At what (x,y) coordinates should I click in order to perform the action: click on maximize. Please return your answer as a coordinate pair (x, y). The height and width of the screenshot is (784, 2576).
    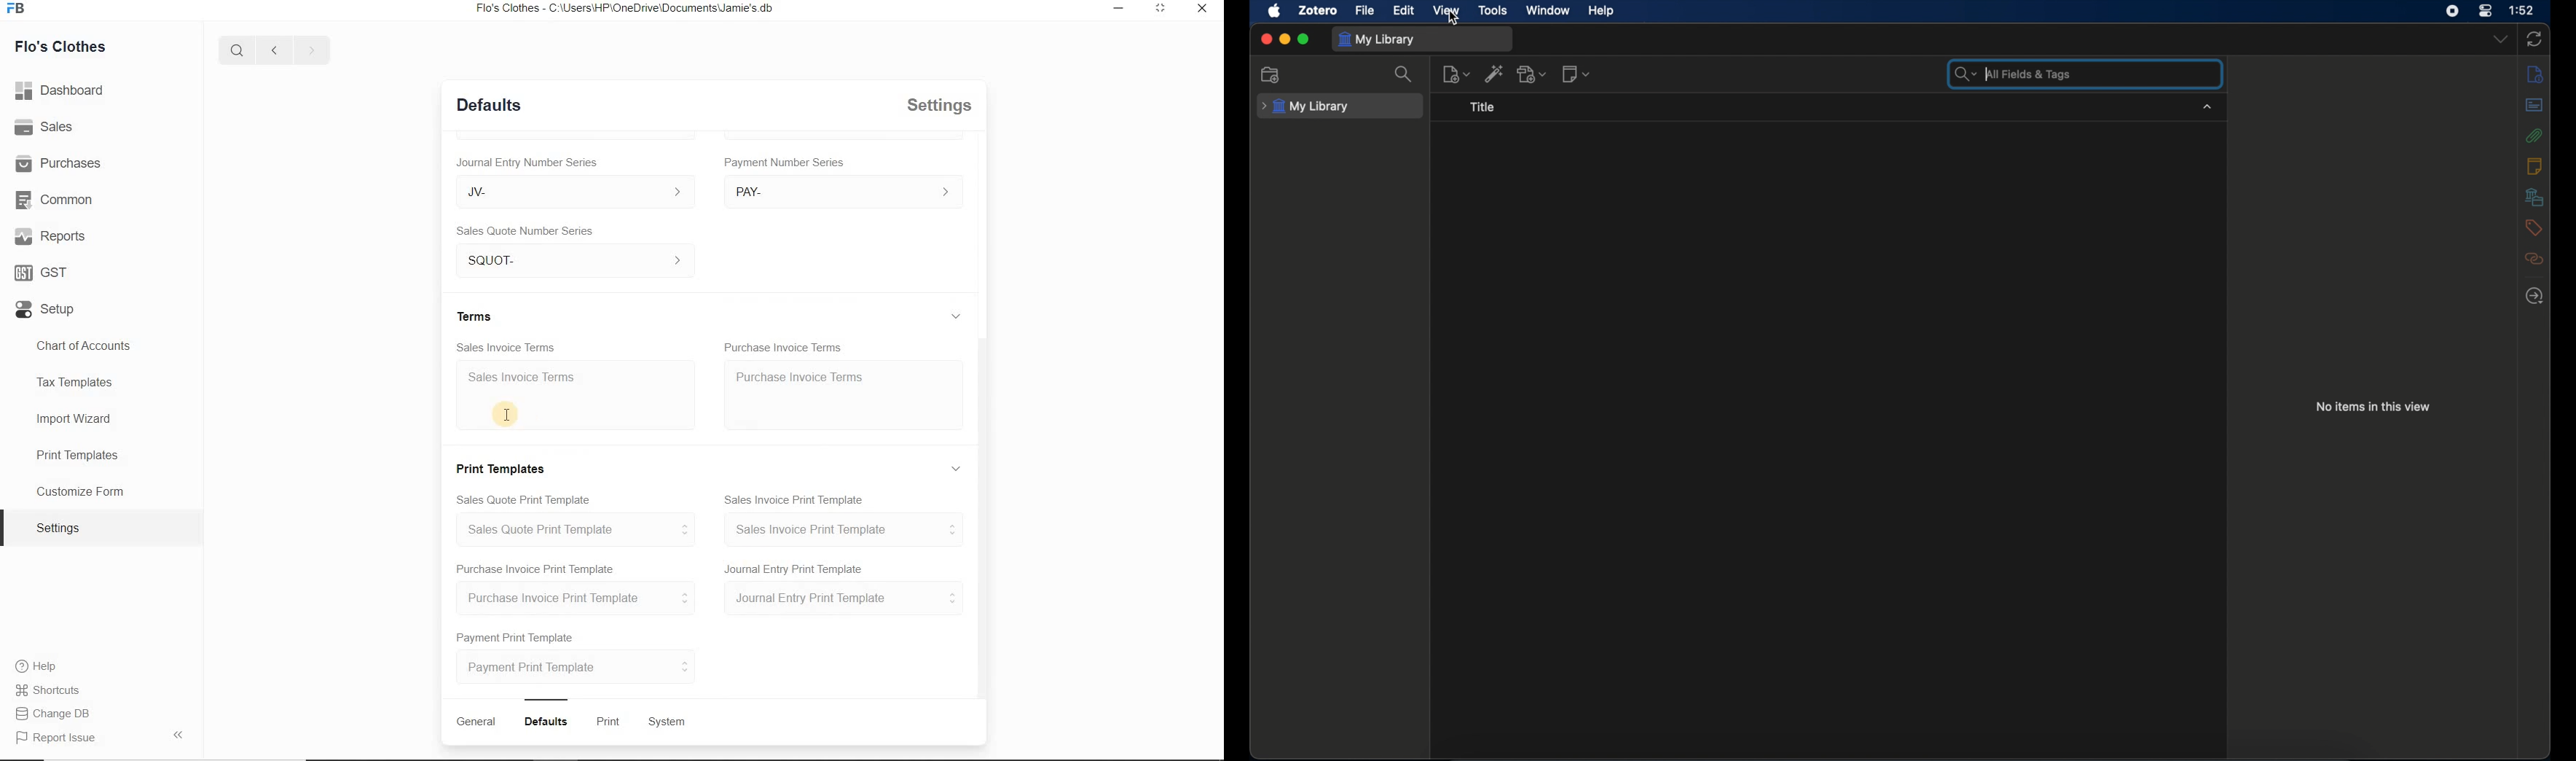
    Looking at the image, I should click on (1304, 39).